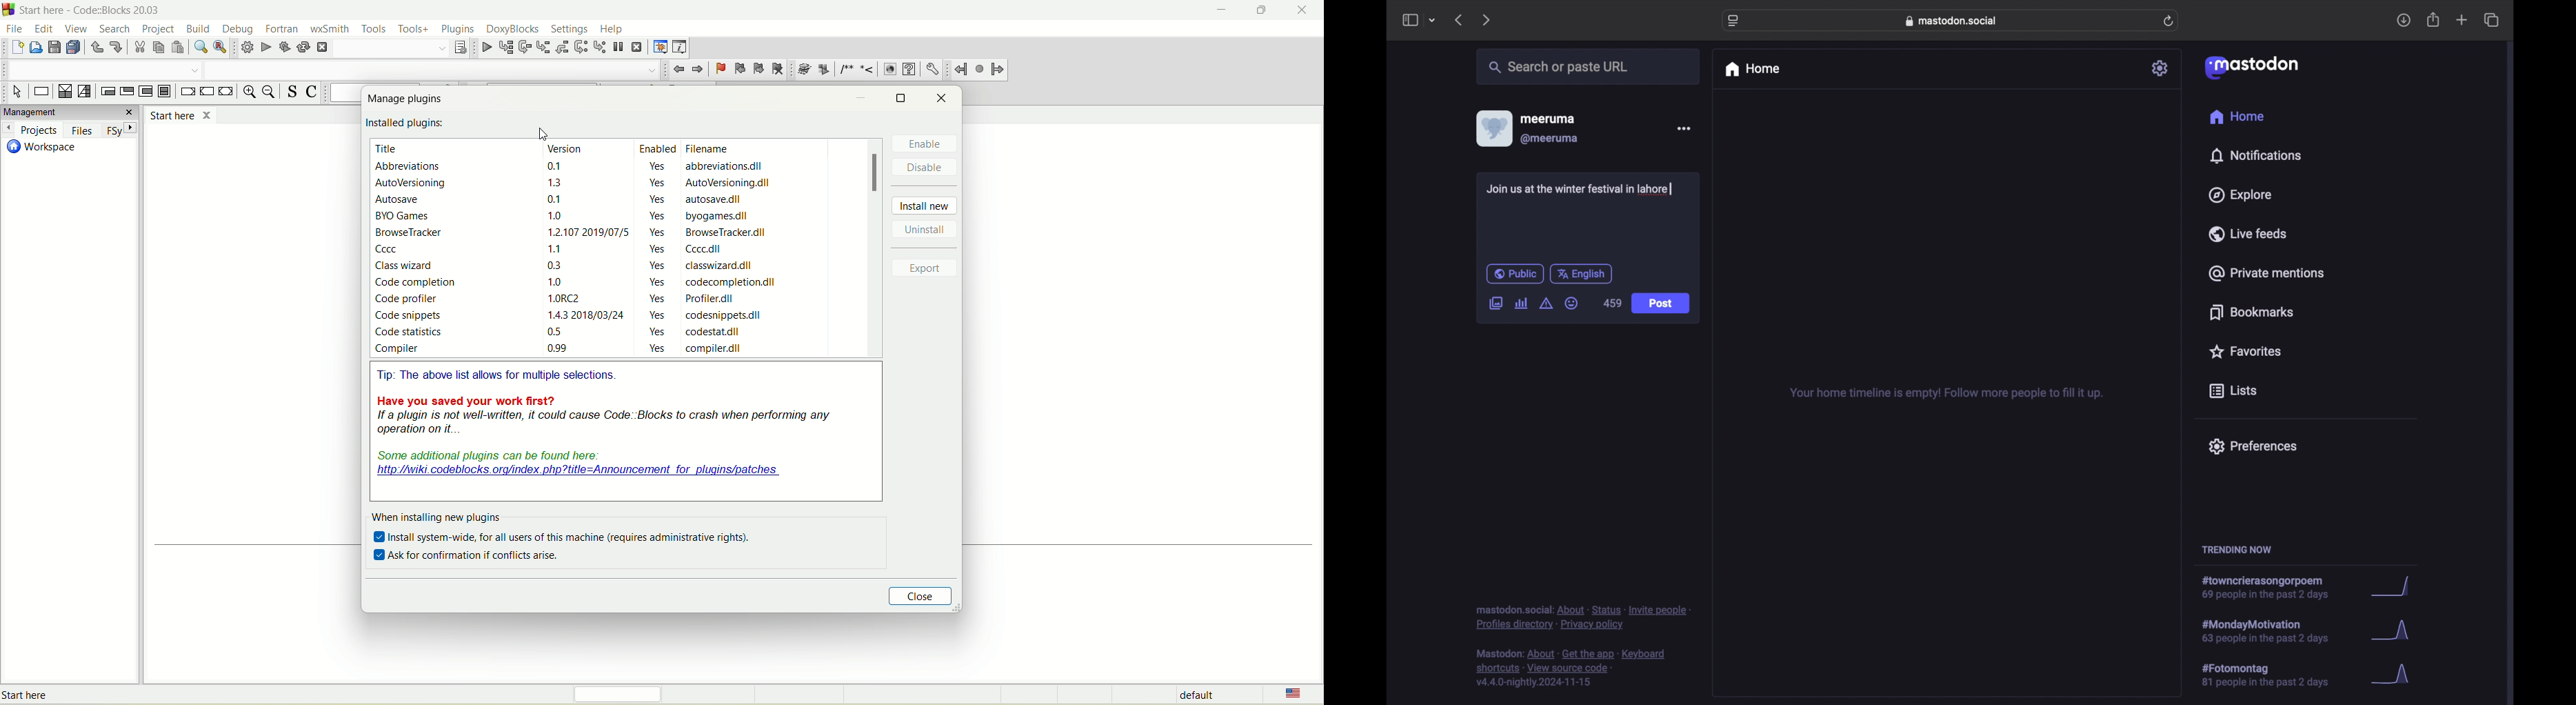  Describe the element at coordinates (681, 46) in the screenshot. I see `various info` at that location.